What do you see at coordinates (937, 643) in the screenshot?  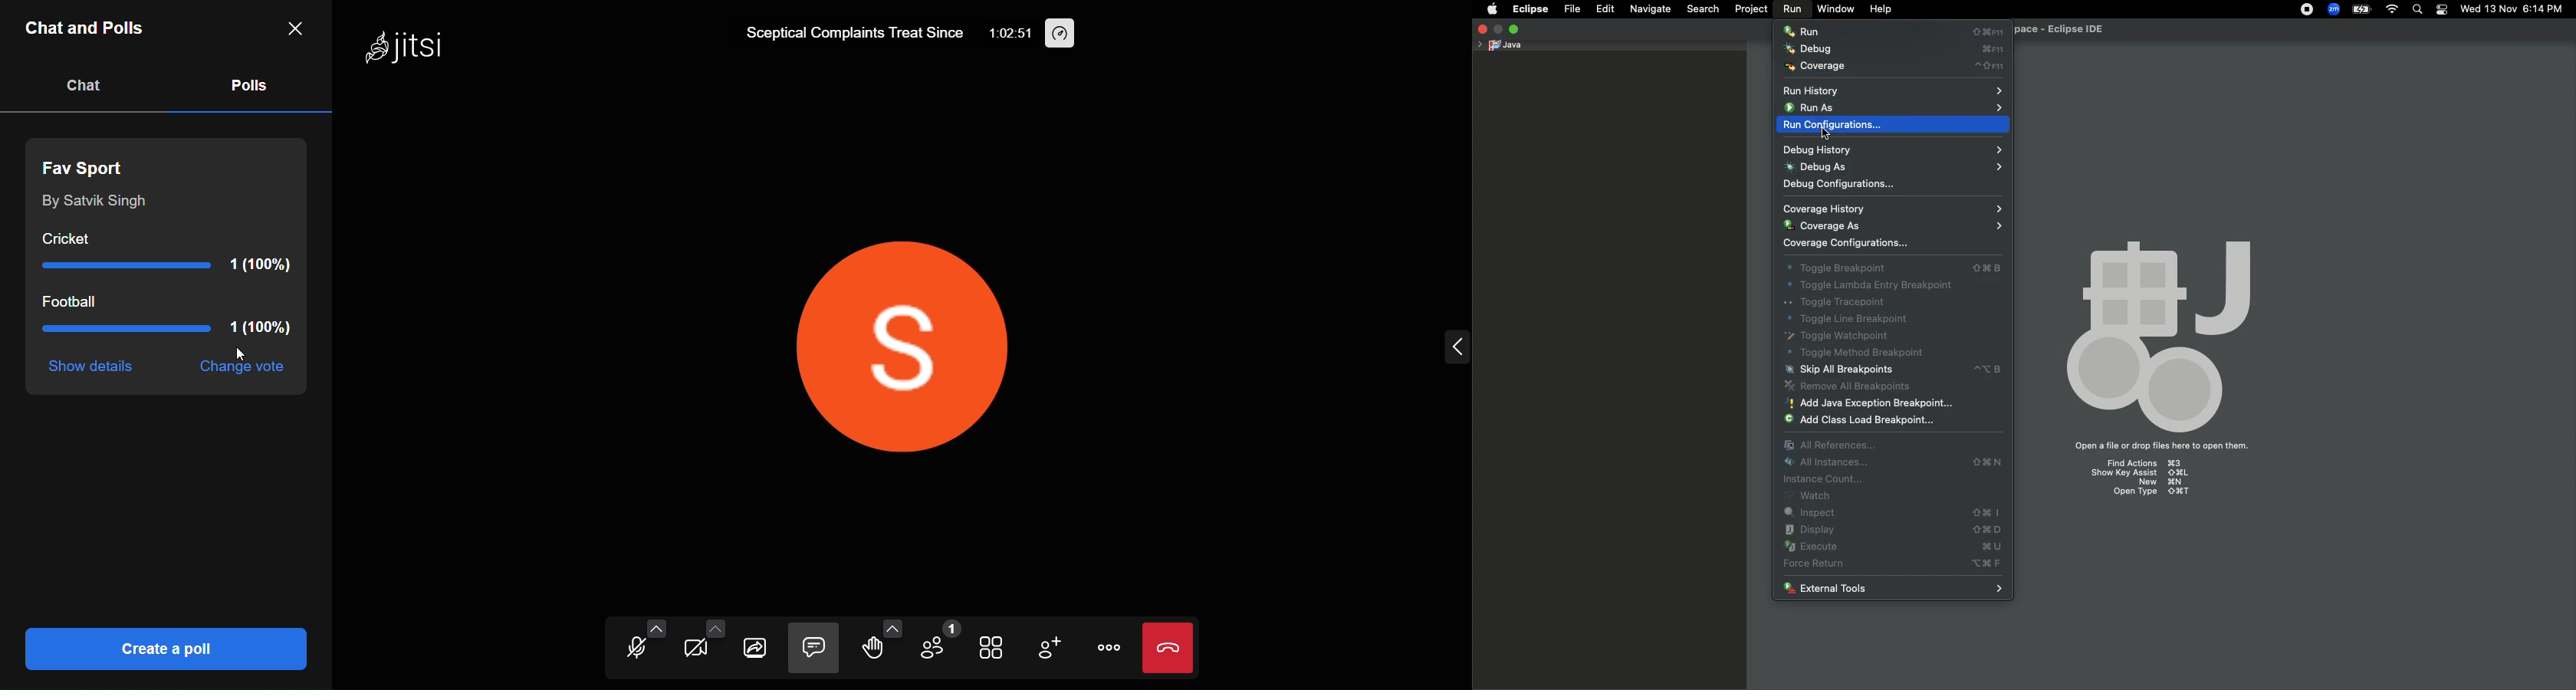 I see `participant` at bounding box center [937, 643].